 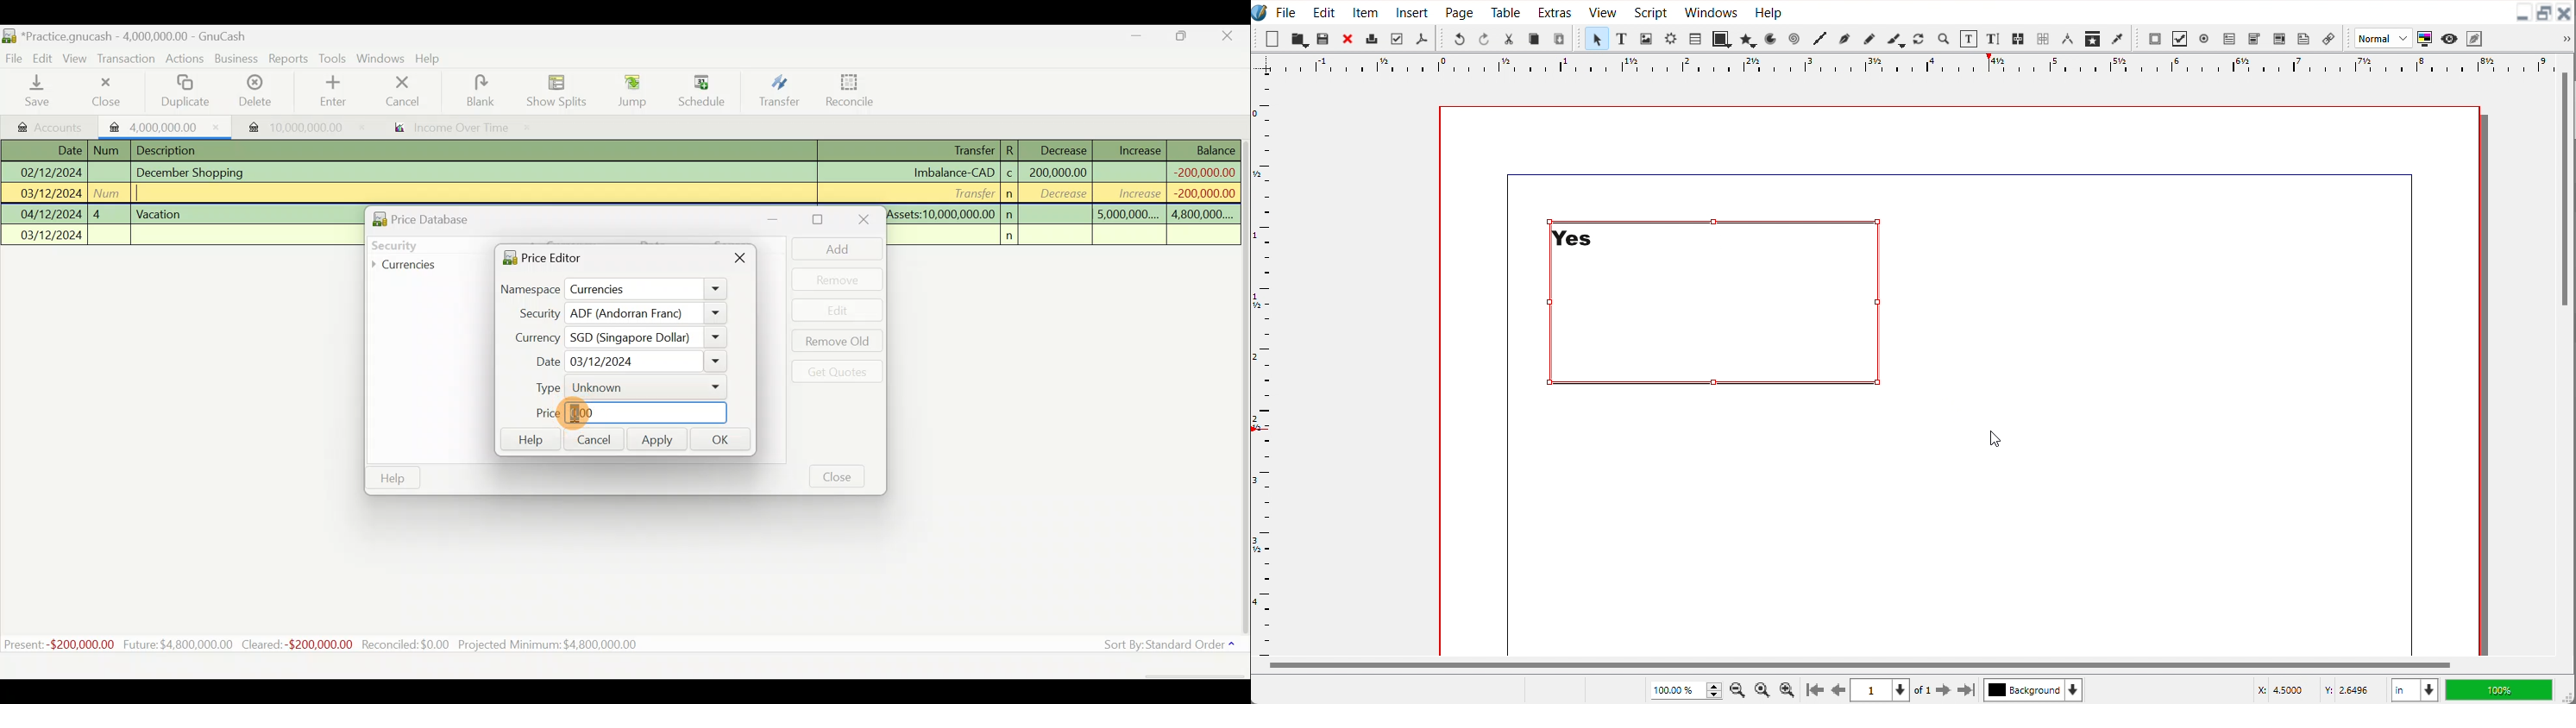 I want to click on Adjust Zoom, so click(x=1687, y=690).